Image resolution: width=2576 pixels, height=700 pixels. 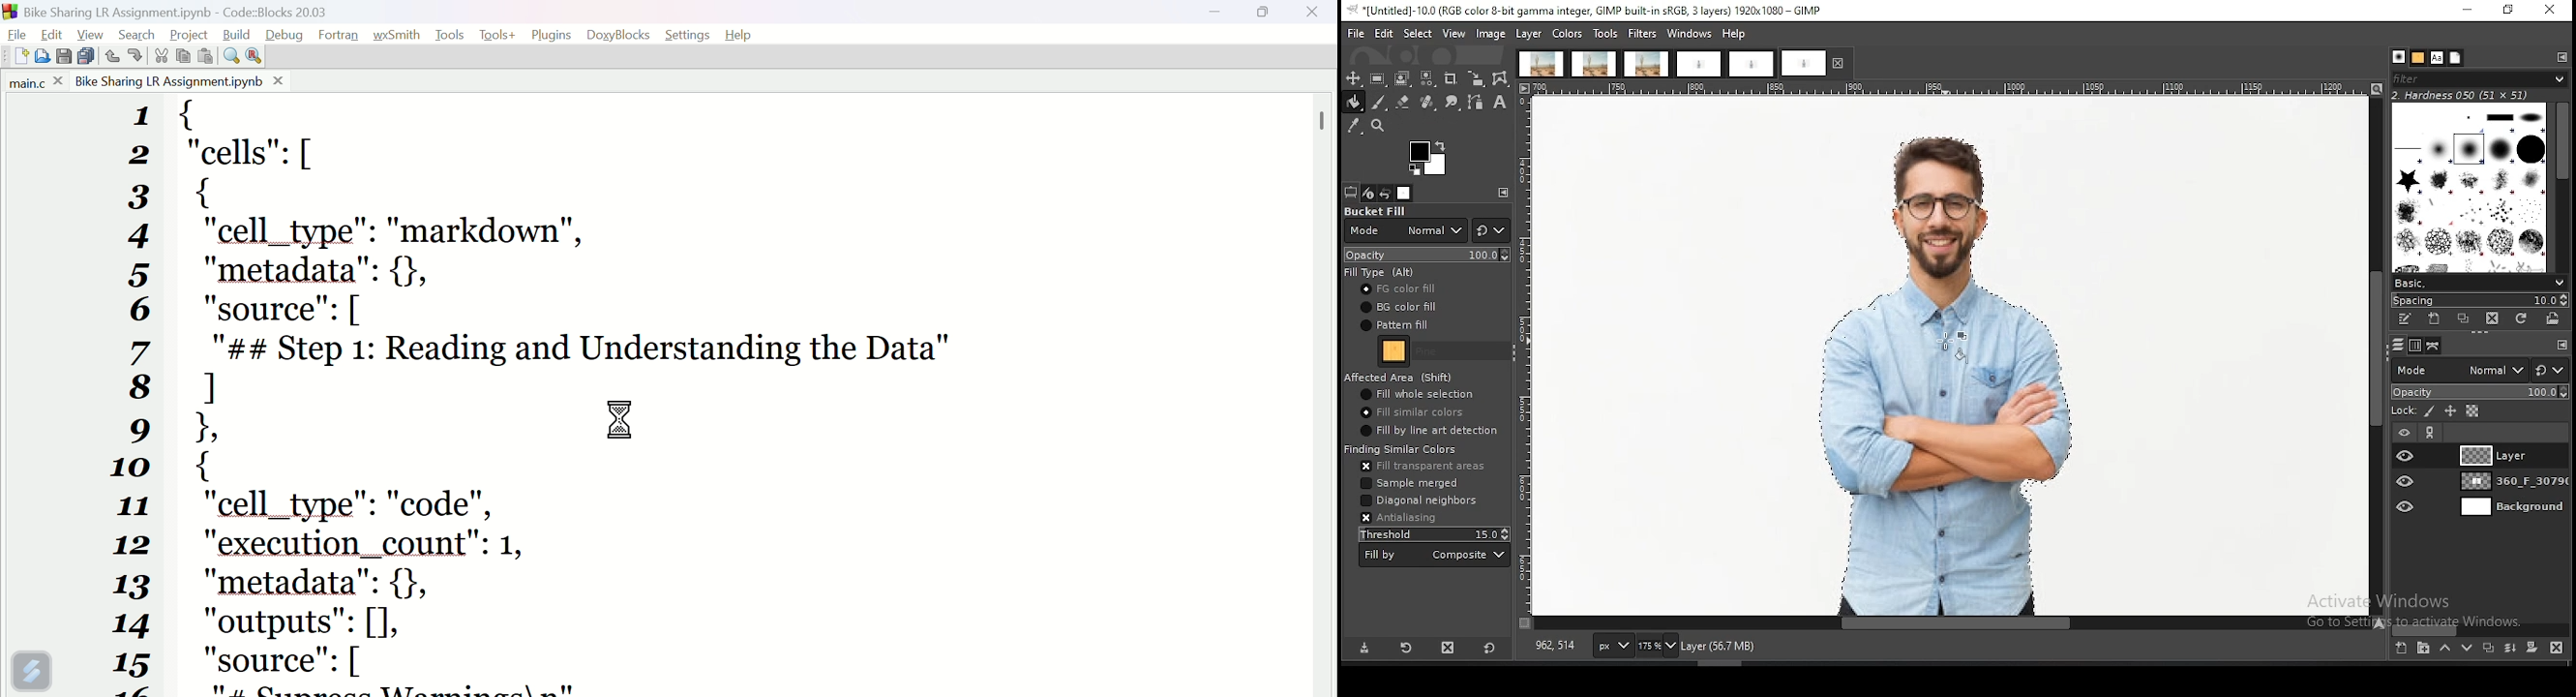 What do you see at coordinates (1428, 103) in the screenshot?
I see `healing tool` at bounding box center [1428, 103].